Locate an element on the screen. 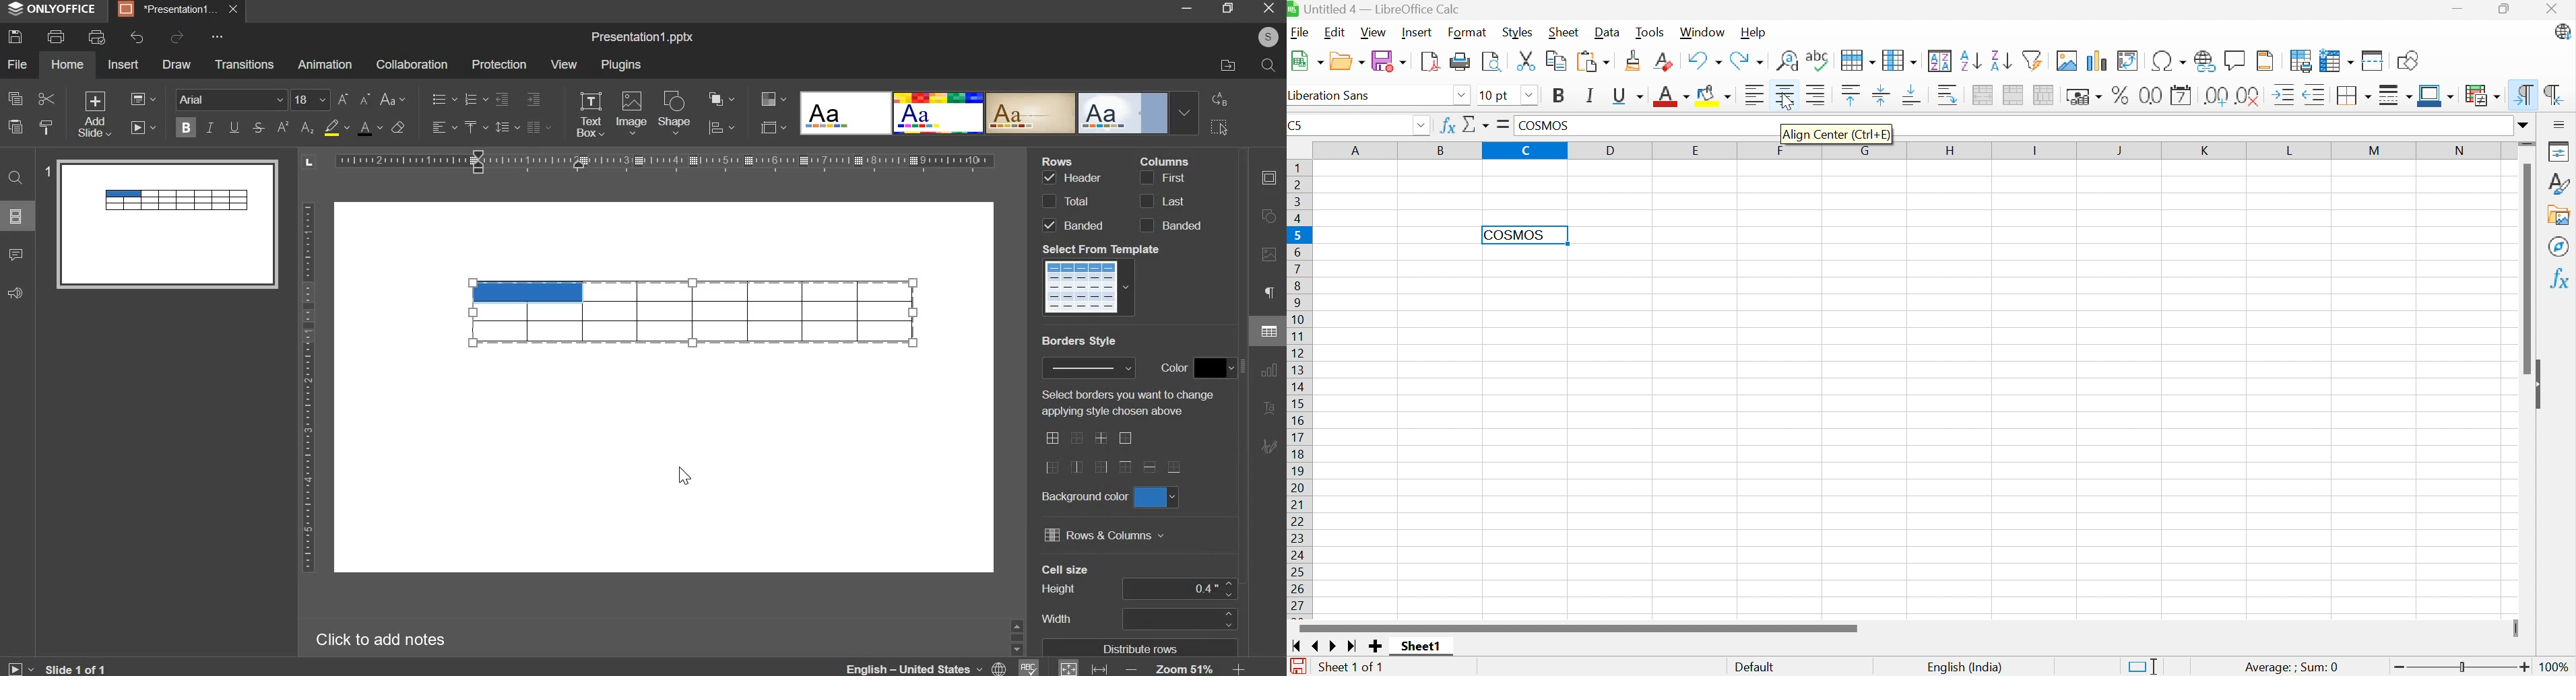 The height and width of the screenshot is (700, 2576). Unmerge Cells is located at coordinates (2045, 96).